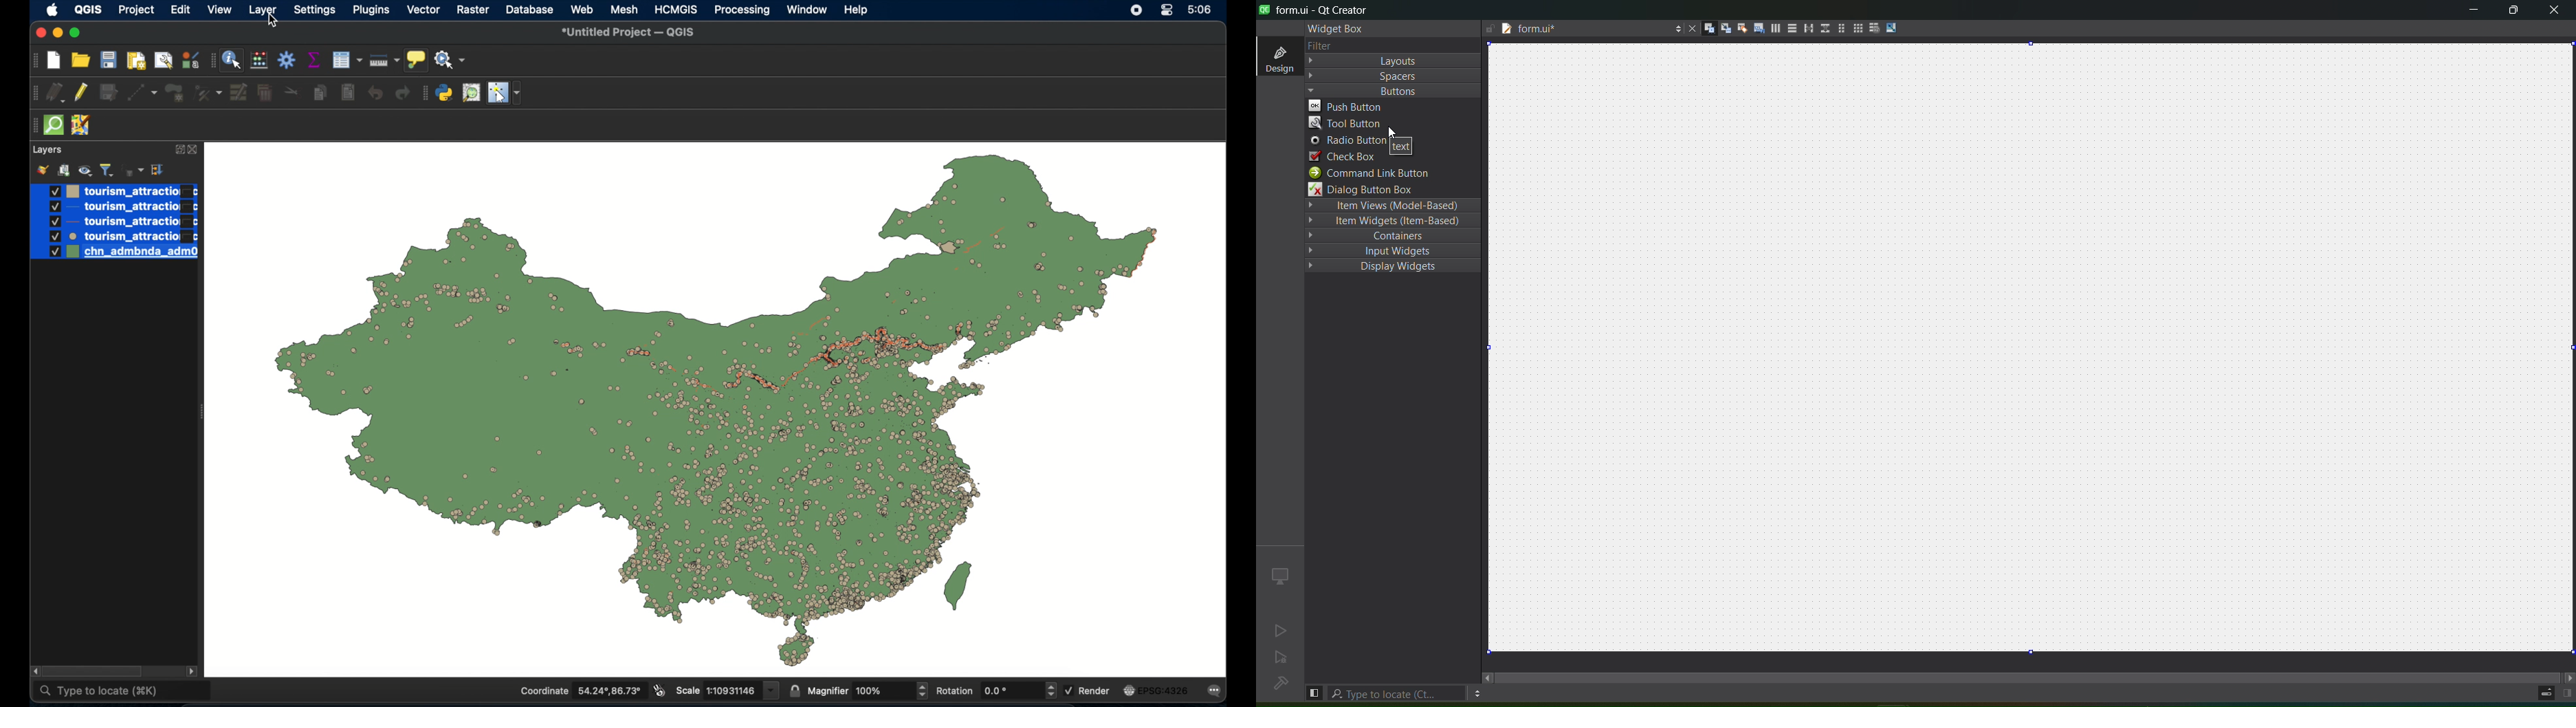 The height and width of the screenshot is (728, 2576). What do you see at coordinates (1892, 28) in the screenshot?
I see `adjust size` at bounding box center [1892, 28].